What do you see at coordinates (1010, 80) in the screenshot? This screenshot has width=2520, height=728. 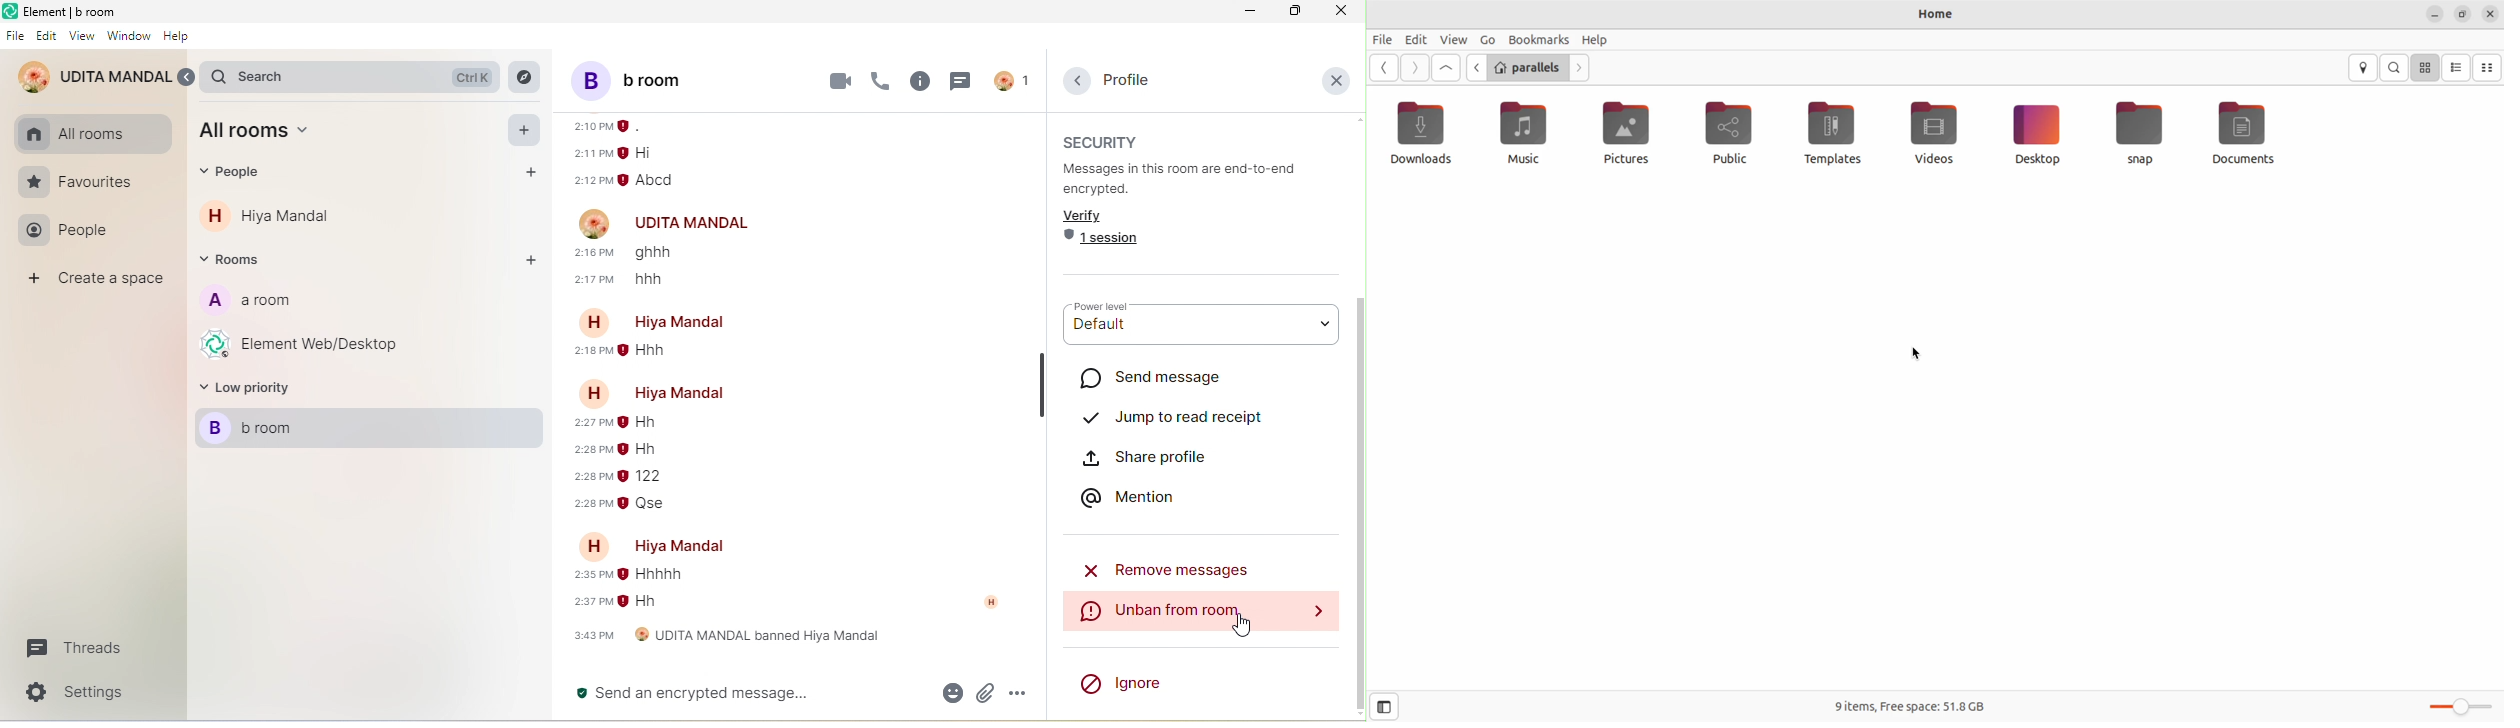 I see `account` at bounding box center [1010, 80].